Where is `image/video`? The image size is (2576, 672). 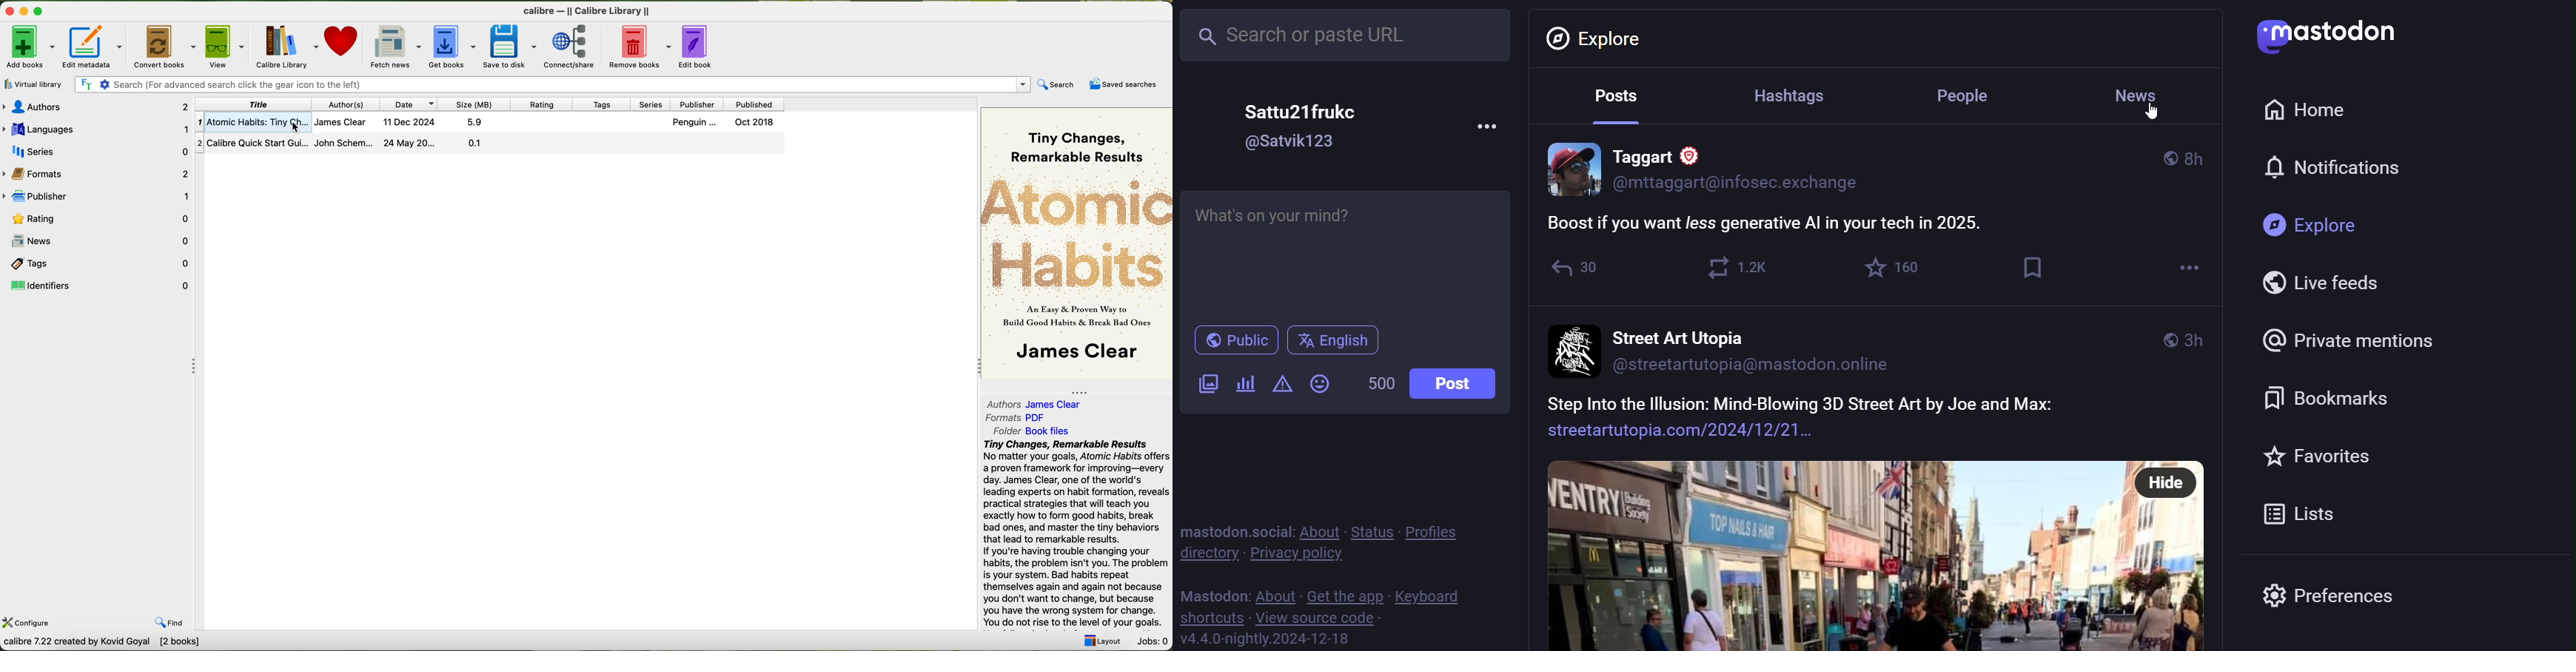 image/video is located at coordinates (1205, 384).